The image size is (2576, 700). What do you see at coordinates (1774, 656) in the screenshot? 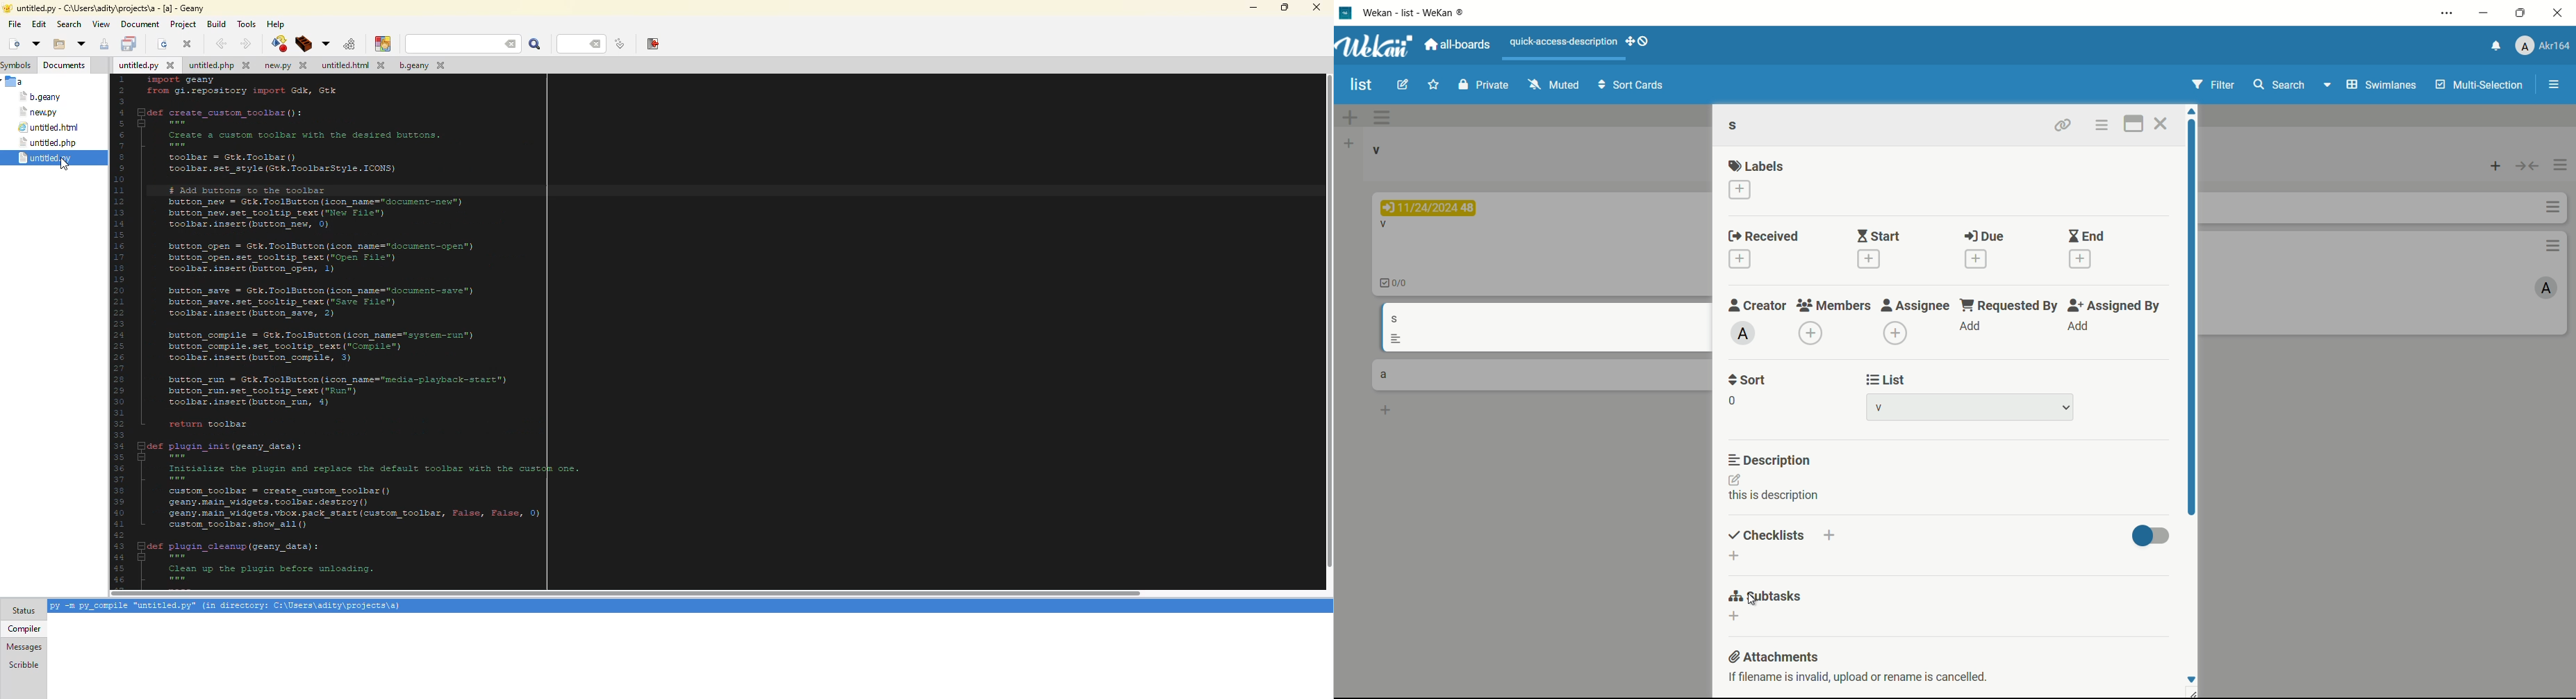
I see `attachments` at bounding box center [1774, 656].